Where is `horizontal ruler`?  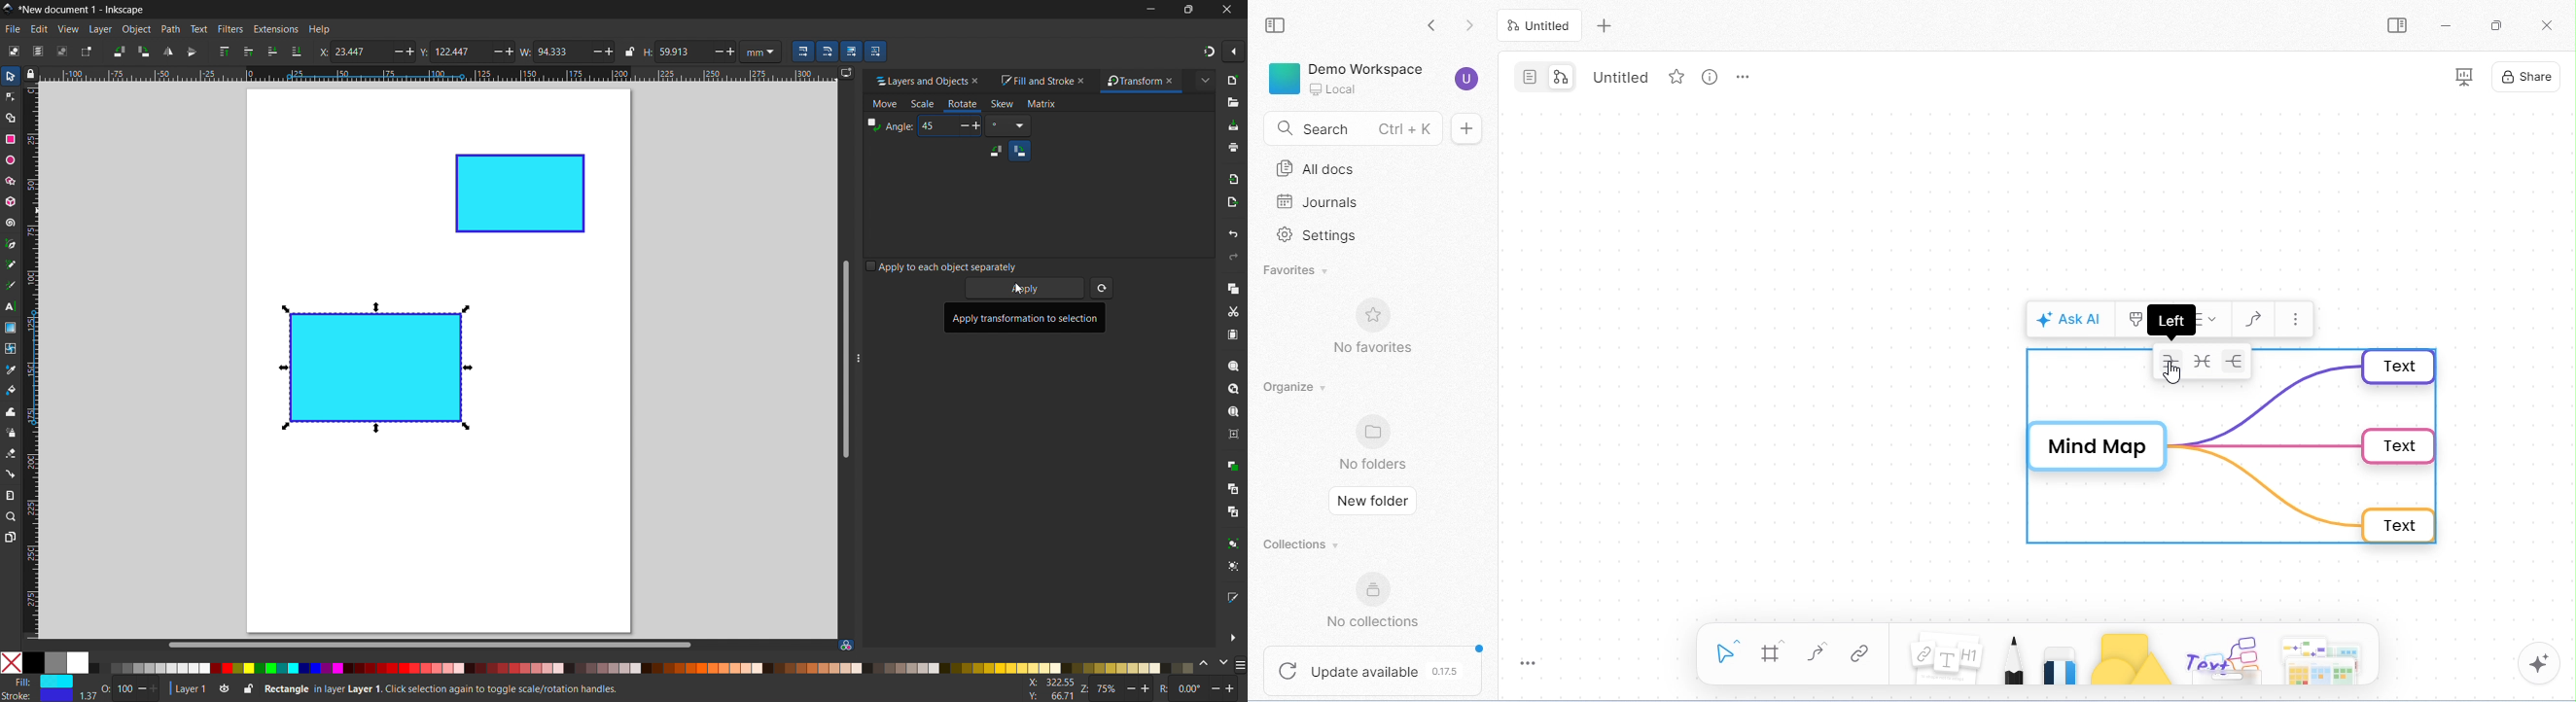 horizontal ruler is located at coordinates (437, 75).